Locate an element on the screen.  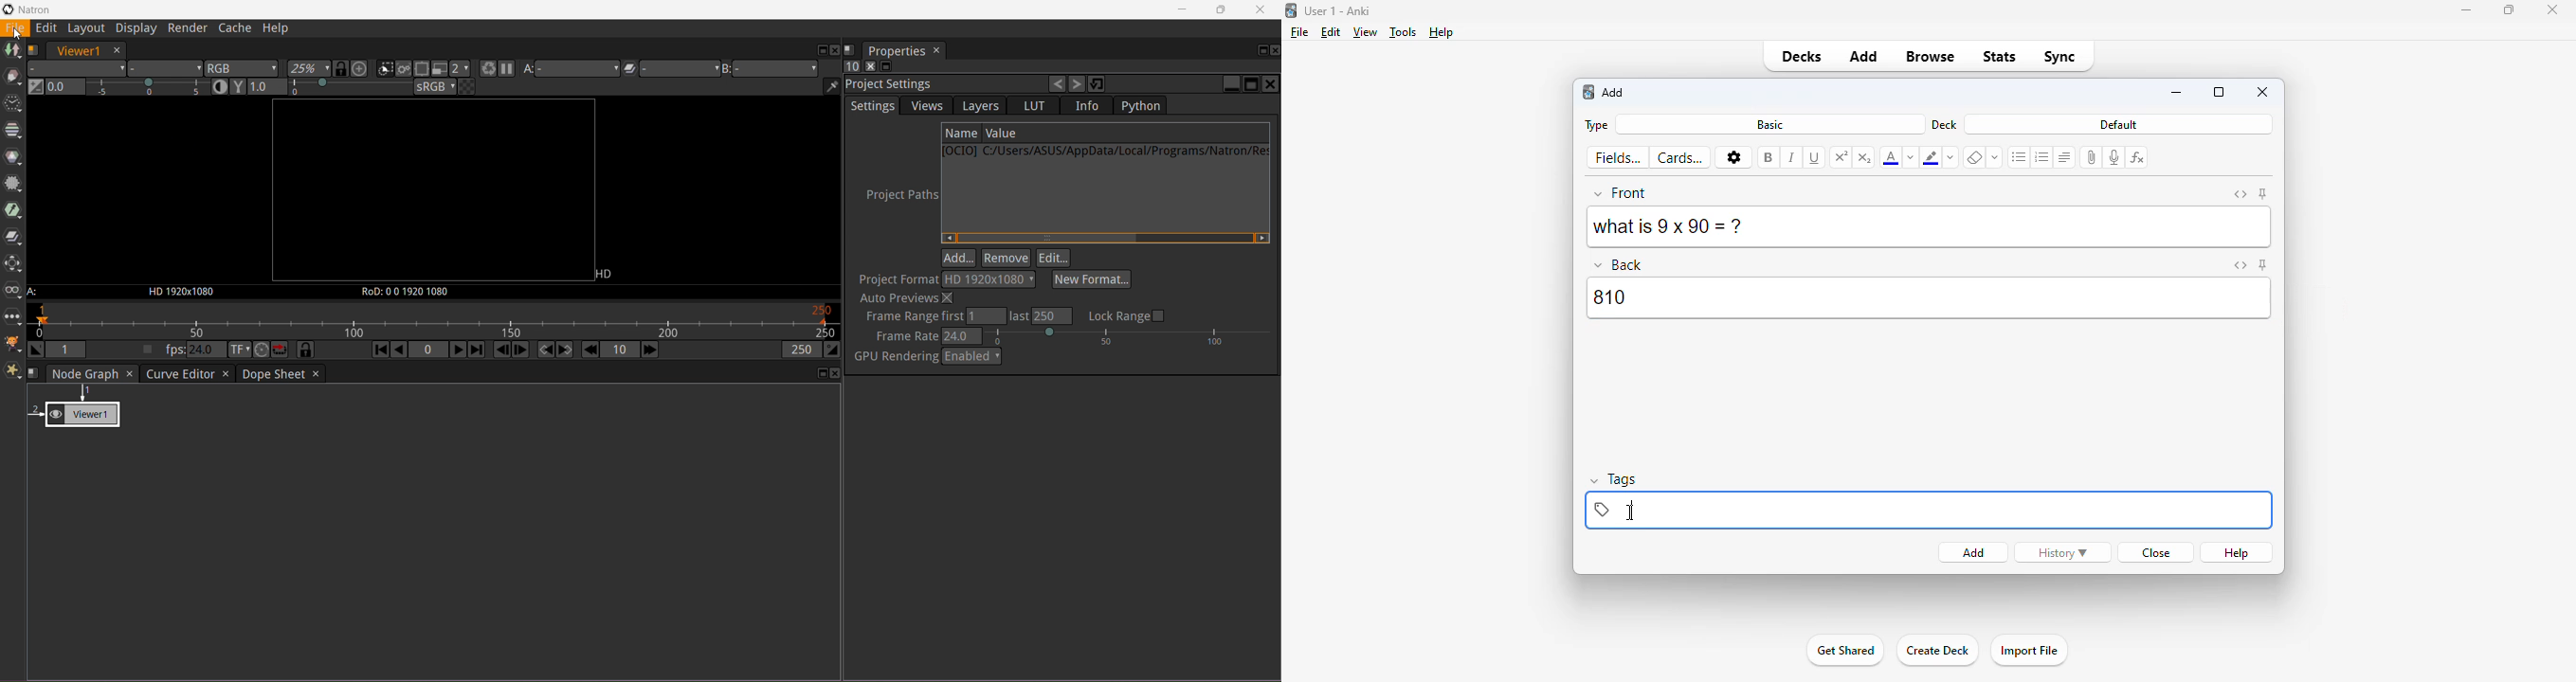
maximize is located at coordinates (2510, 9).